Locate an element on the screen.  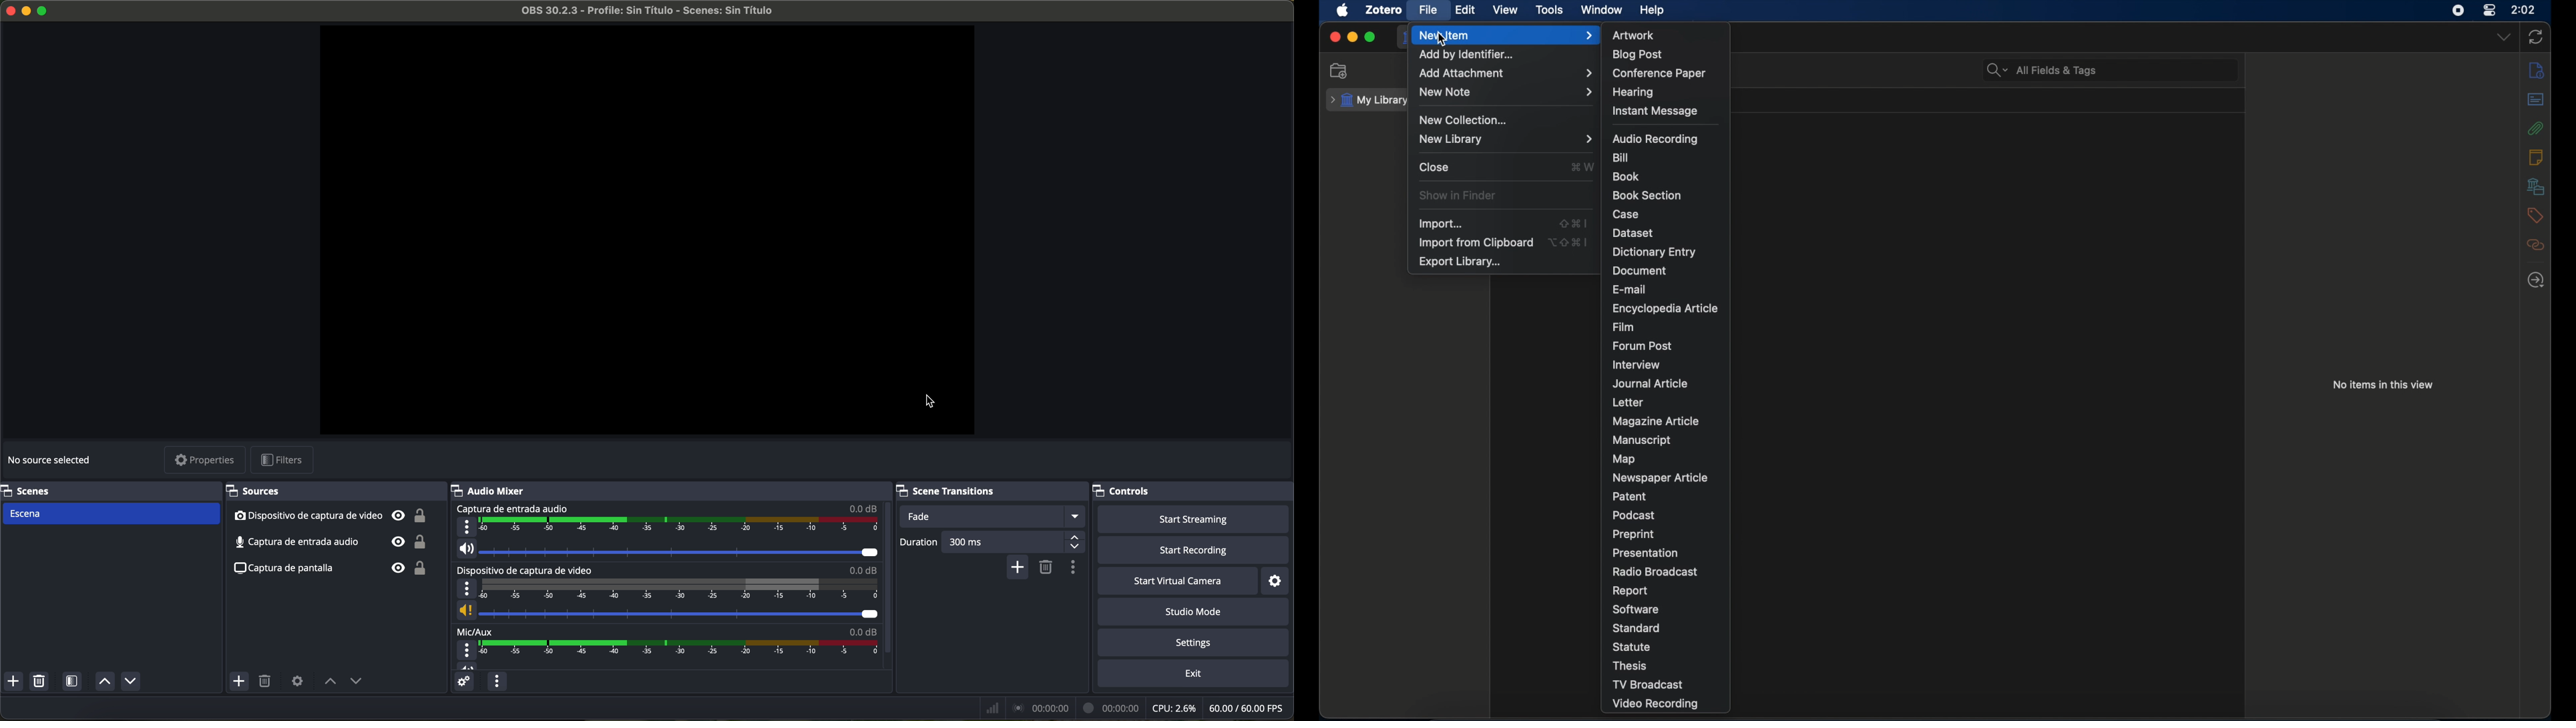
newspaper article is located at coordinates (1662, 479).